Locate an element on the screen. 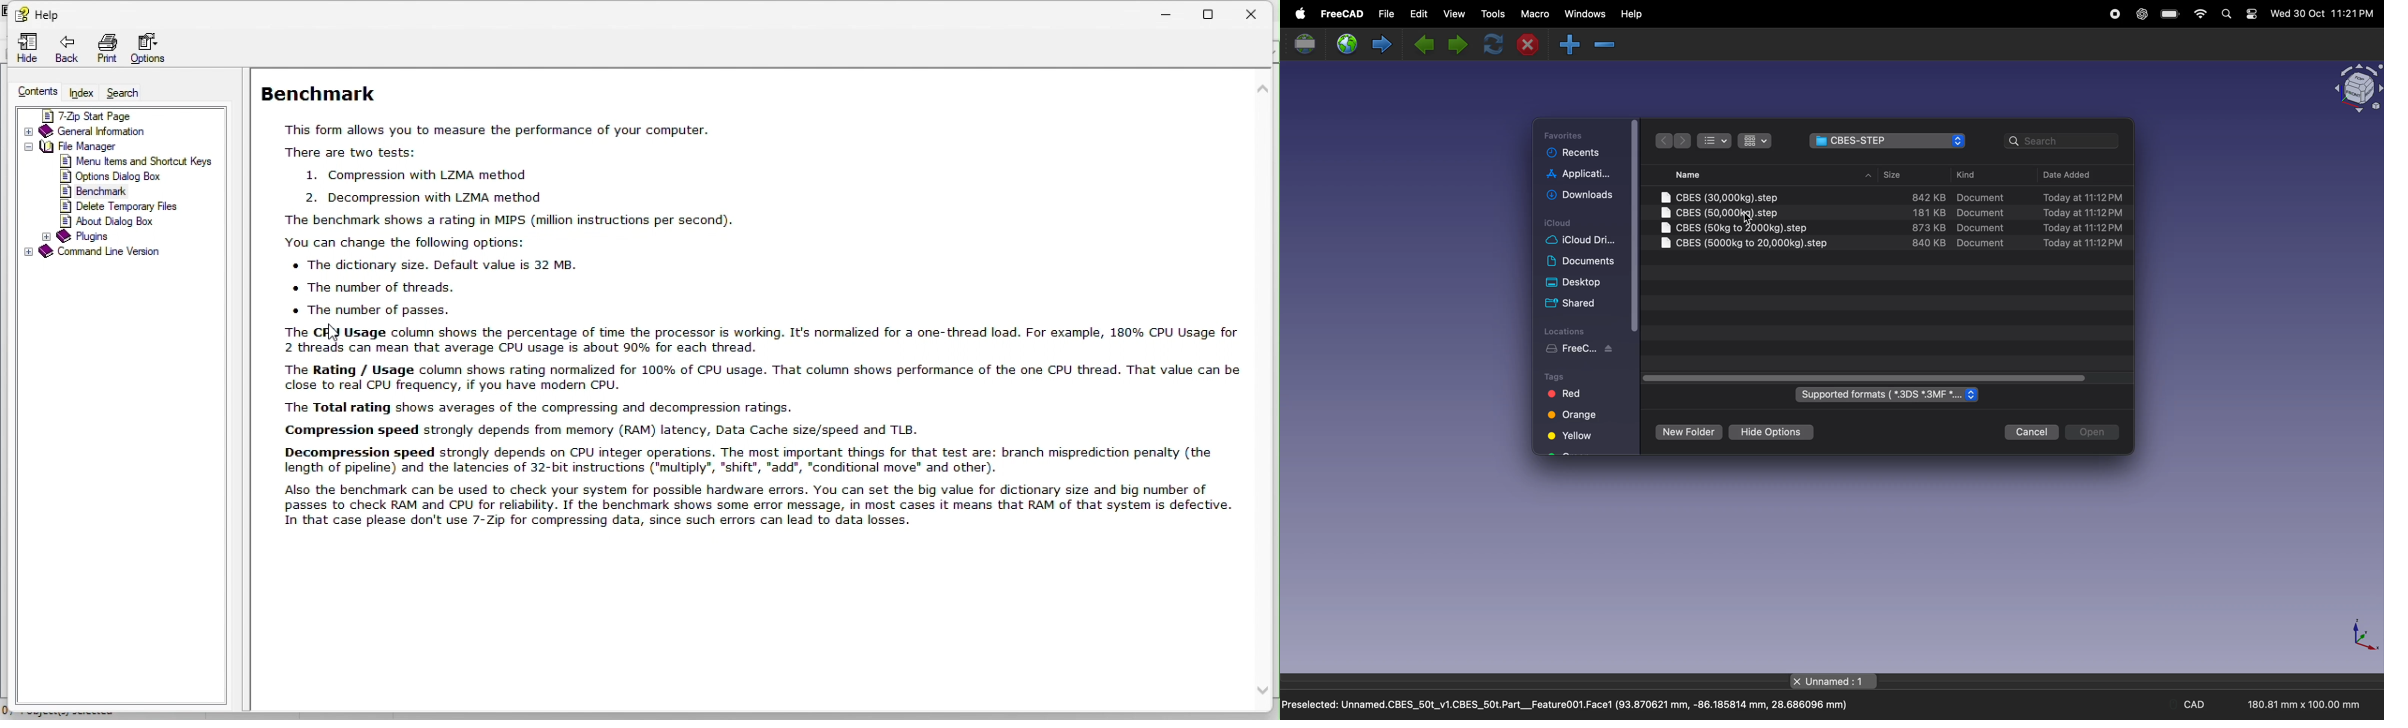  plugin is located at coordinates (79, 236).